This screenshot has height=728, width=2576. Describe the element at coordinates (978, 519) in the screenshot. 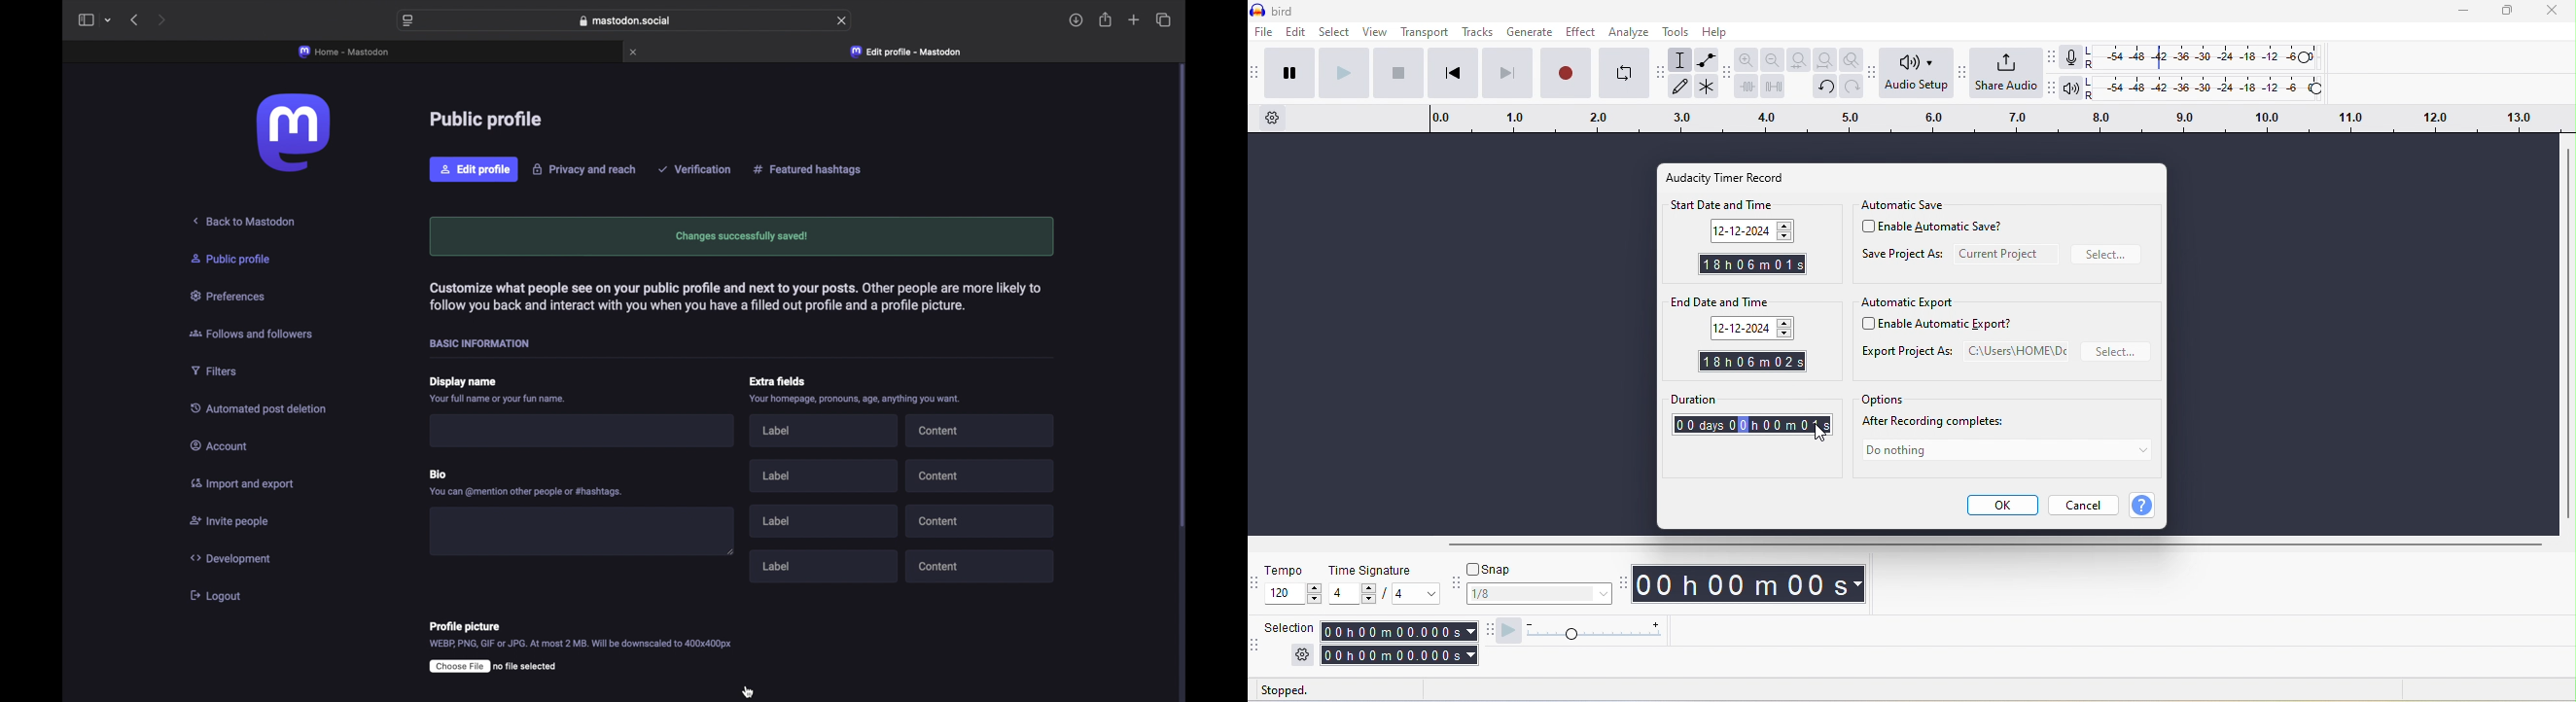

I see `content` at that location.